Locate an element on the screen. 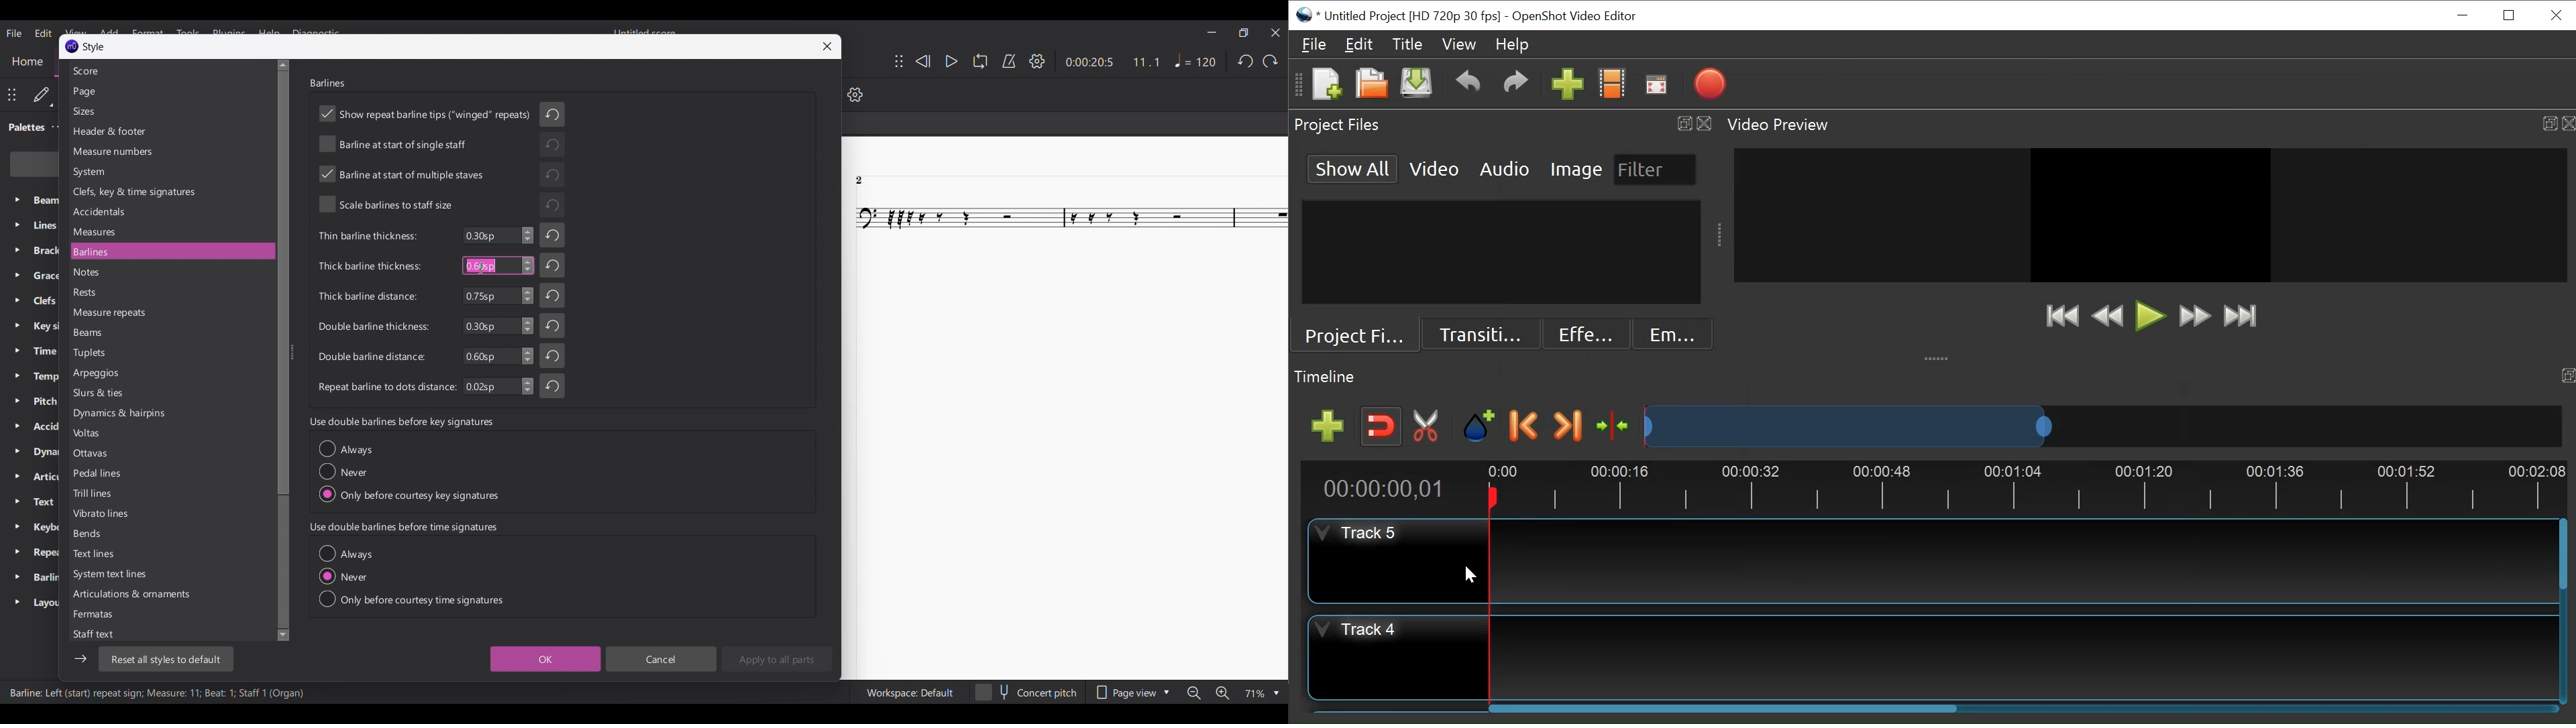  Settings is located at coordinates (1038, 61).